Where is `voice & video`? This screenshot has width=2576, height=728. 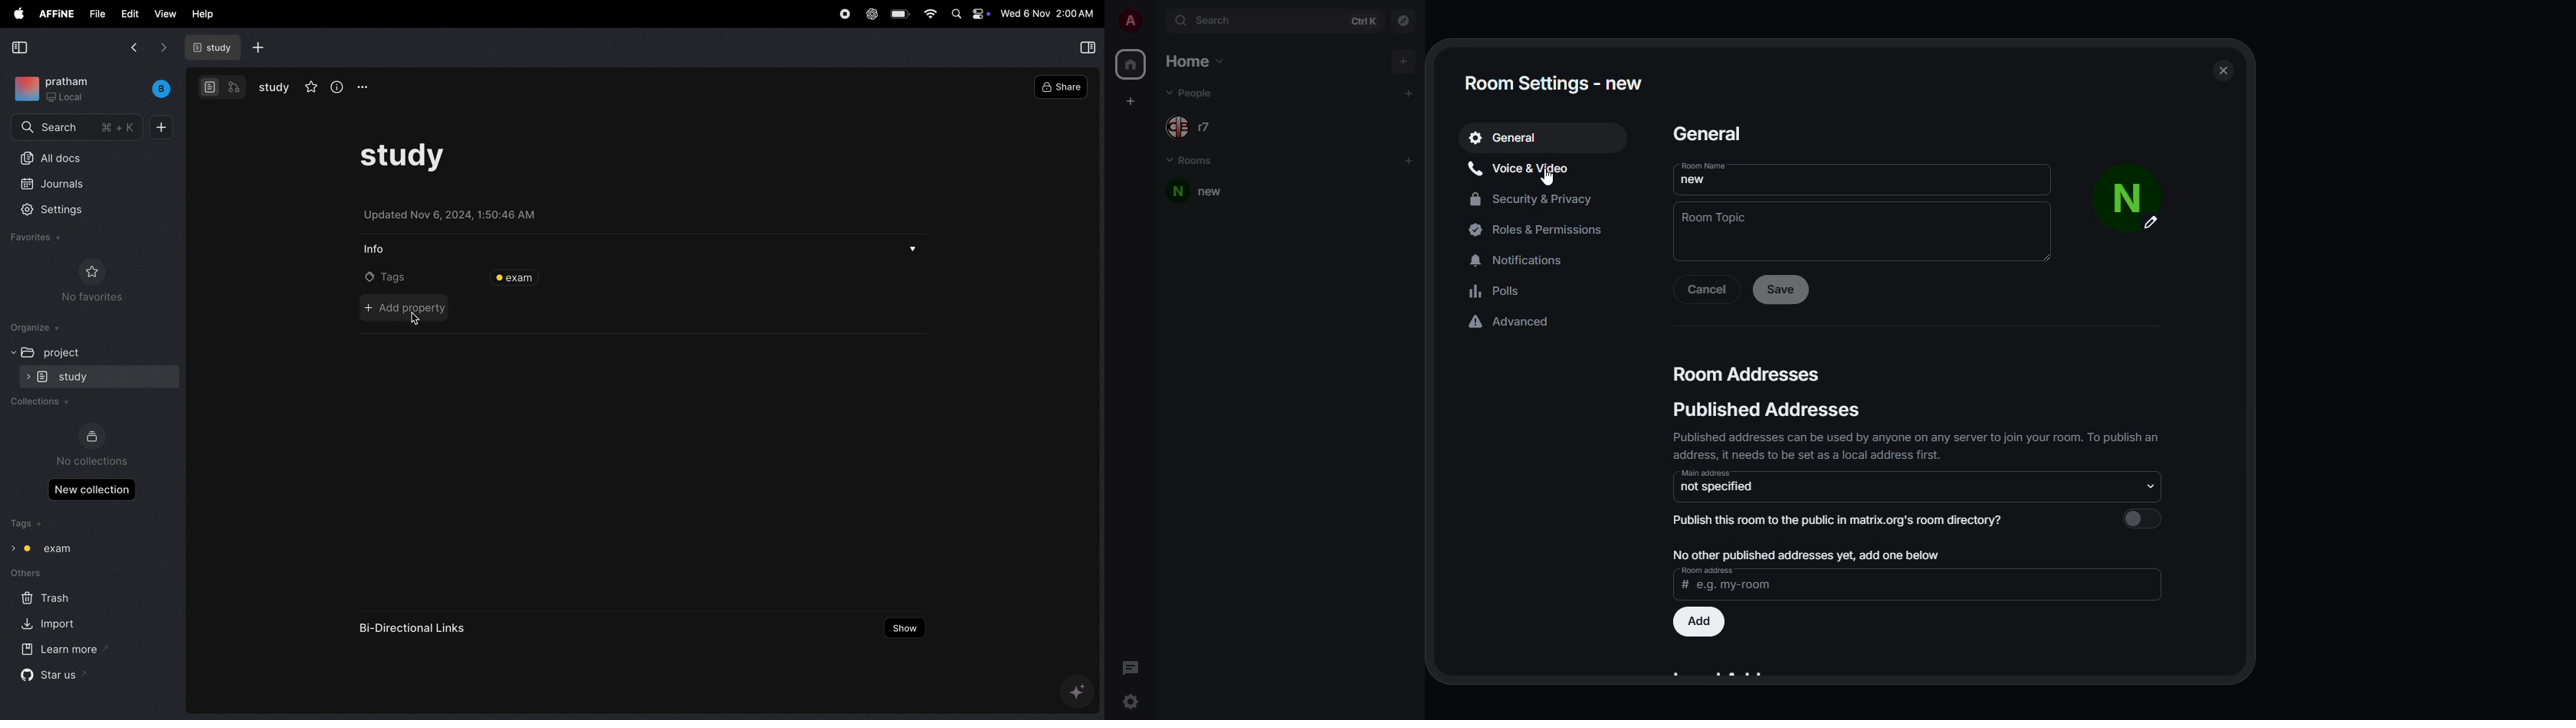 voice & video is located at coordinates (1523, 166).